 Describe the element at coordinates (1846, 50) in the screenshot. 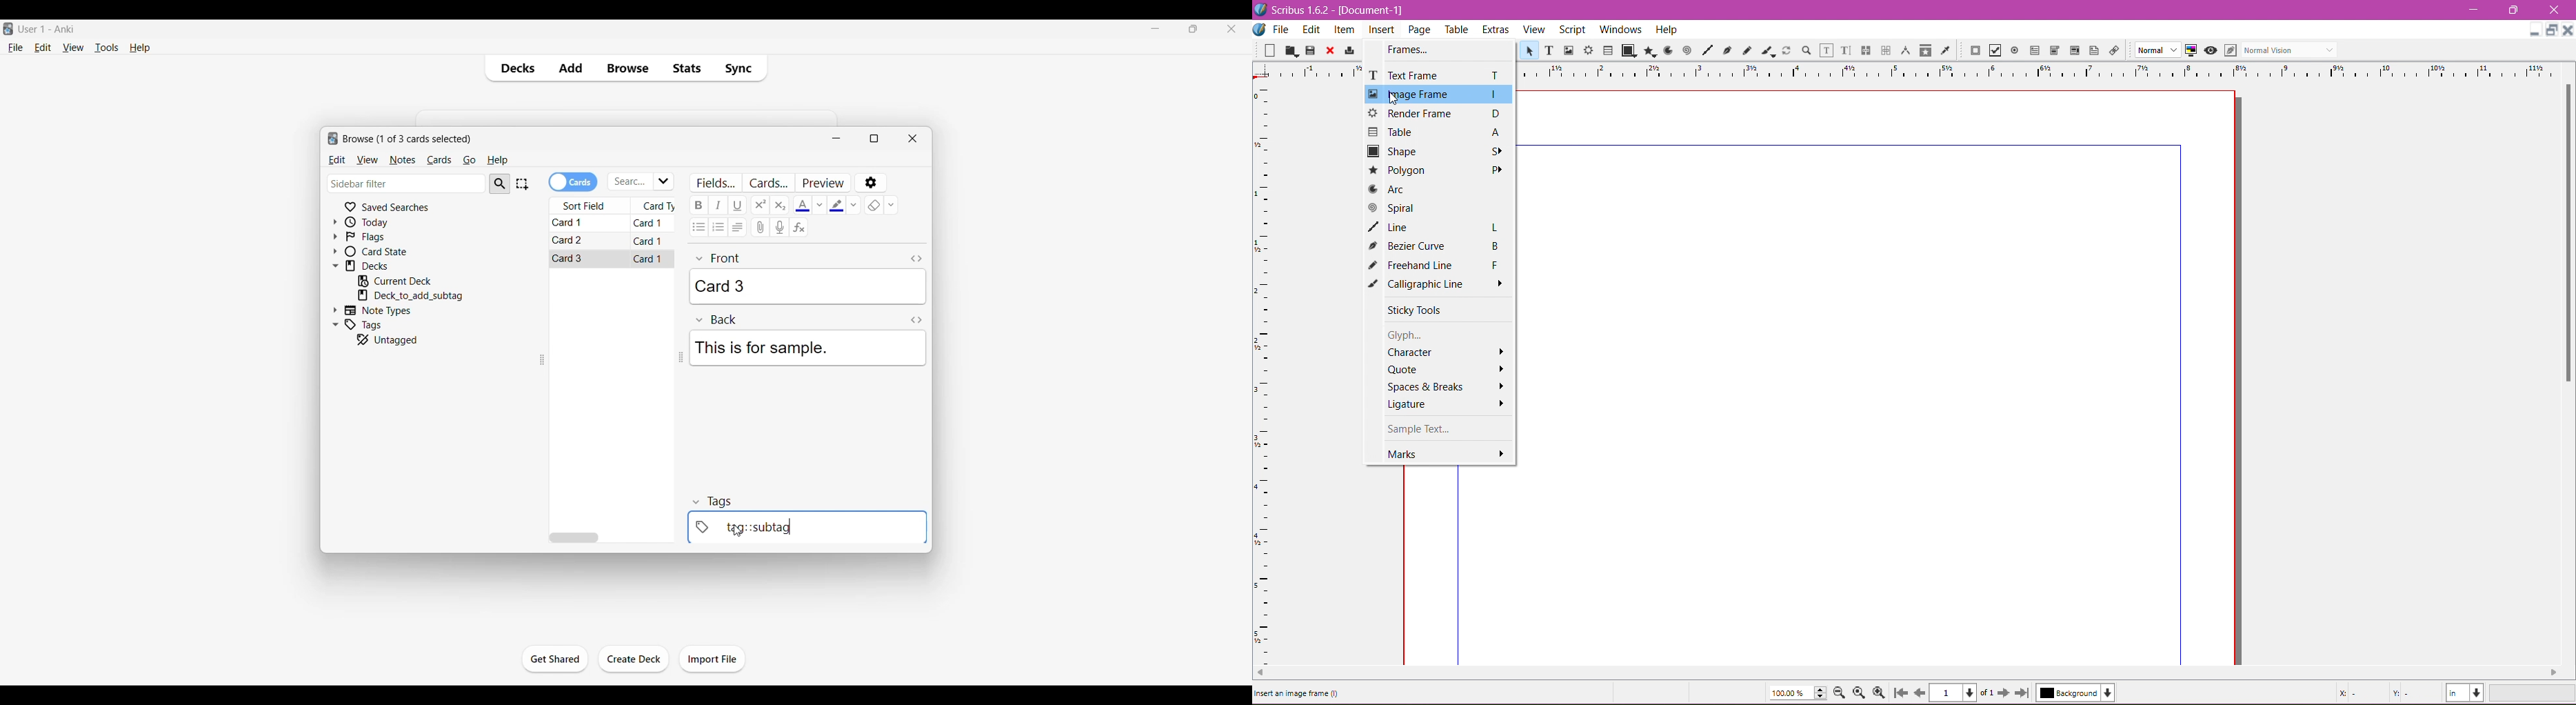

I see `Edit Text with Story Editor` at that location.